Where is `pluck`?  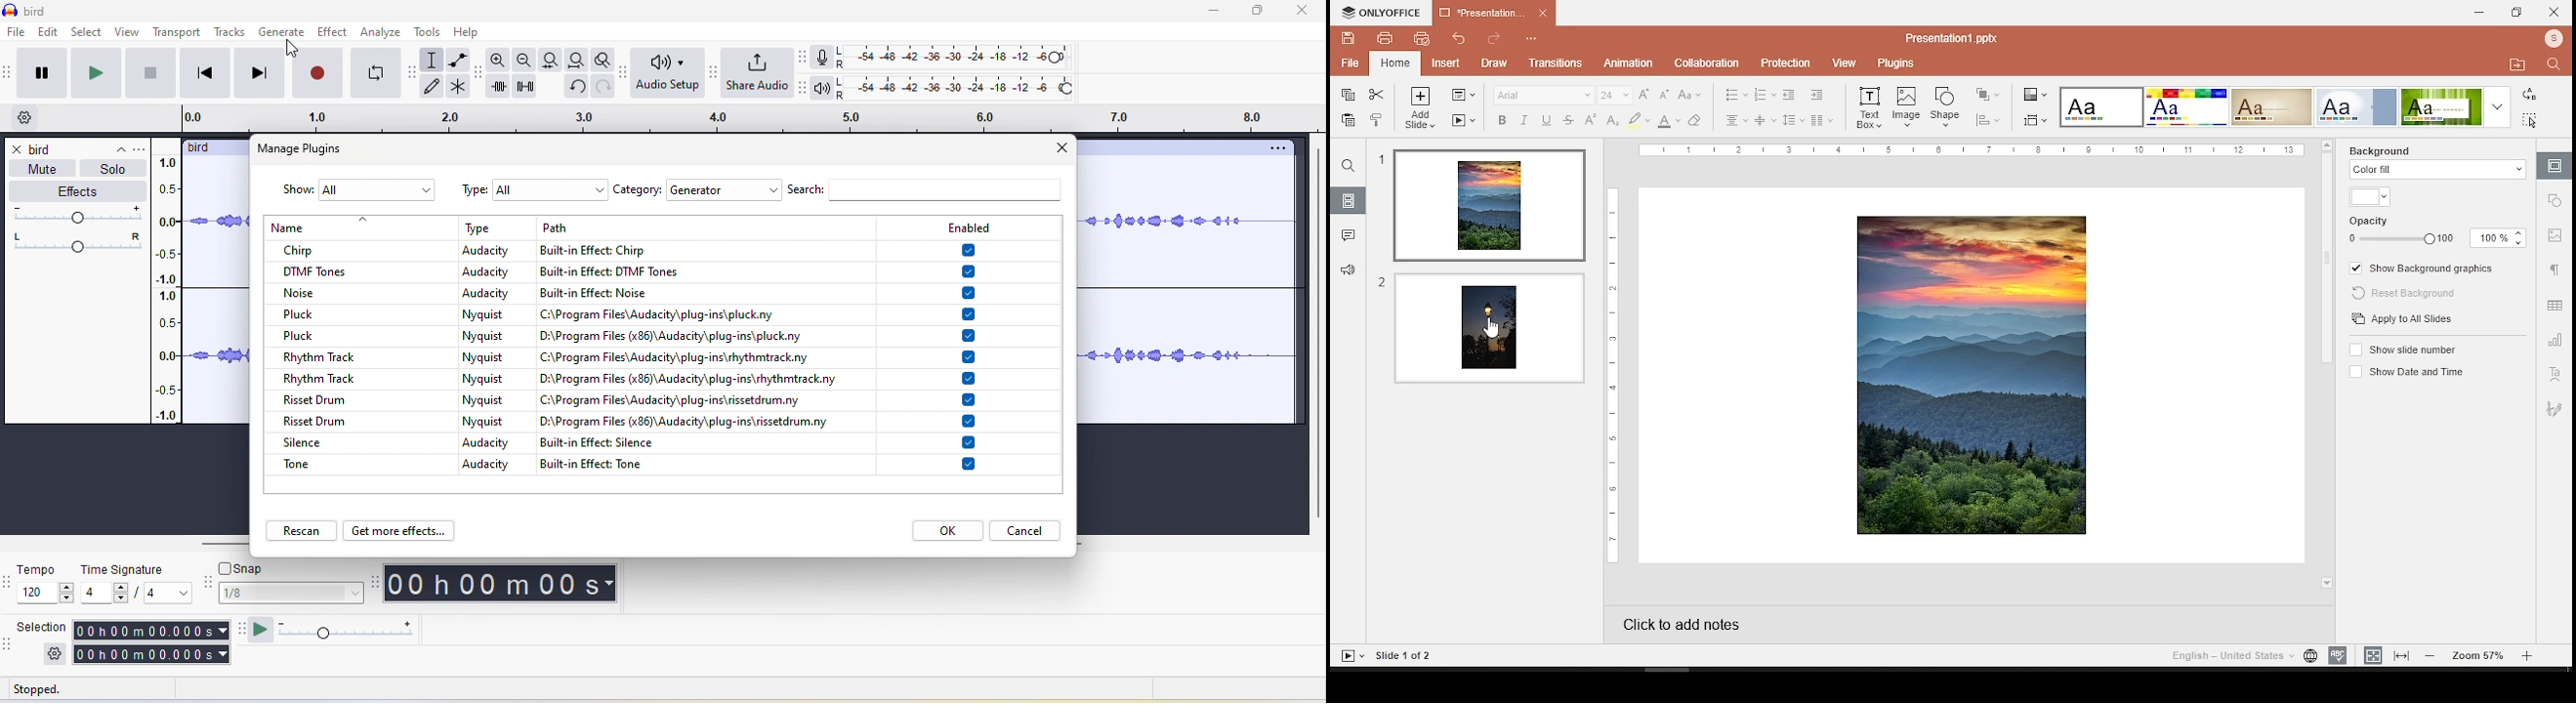 pluck is located at coordinates (362, 314).